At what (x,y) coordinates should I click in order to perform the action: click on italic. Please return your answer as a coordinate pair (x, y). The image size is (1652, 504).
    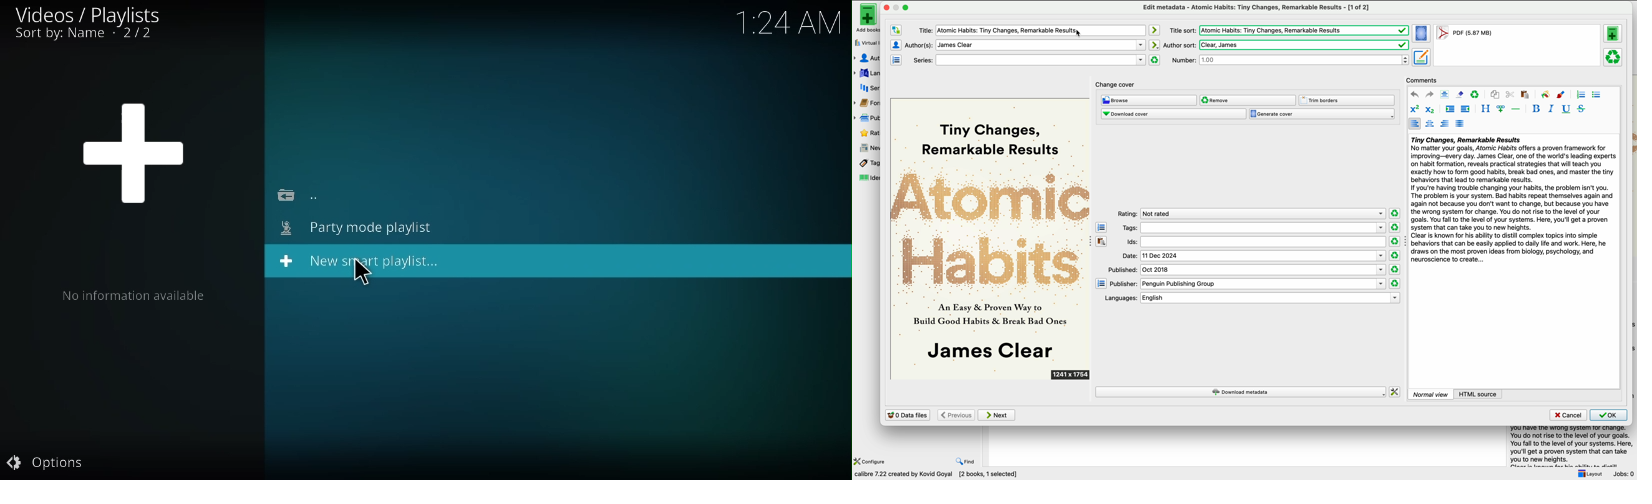
    Looking at the image, I should click on (1551, 109).